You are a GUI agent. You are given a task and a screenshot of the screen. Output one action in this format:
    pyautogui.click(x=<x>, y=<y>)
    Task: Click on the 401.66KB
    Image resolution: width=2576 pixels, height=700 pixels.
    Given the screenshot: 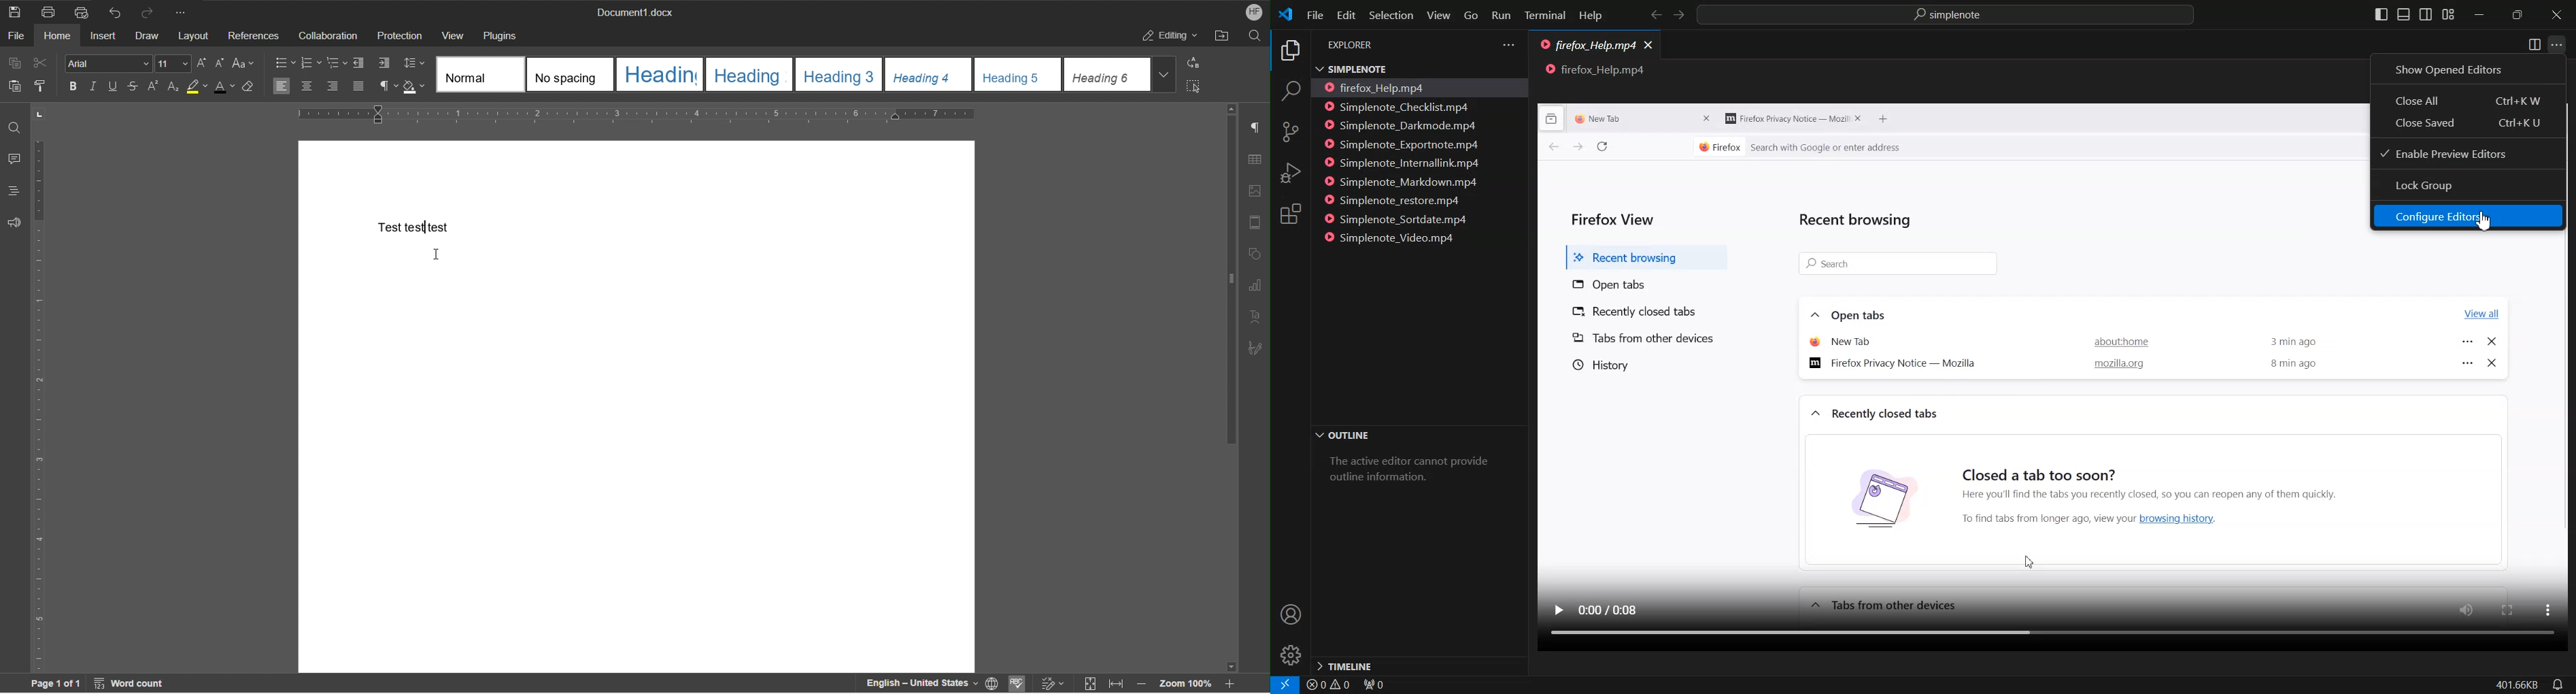 What is the action you would take?
    pyautogui.click(x=2515, y=685)
    